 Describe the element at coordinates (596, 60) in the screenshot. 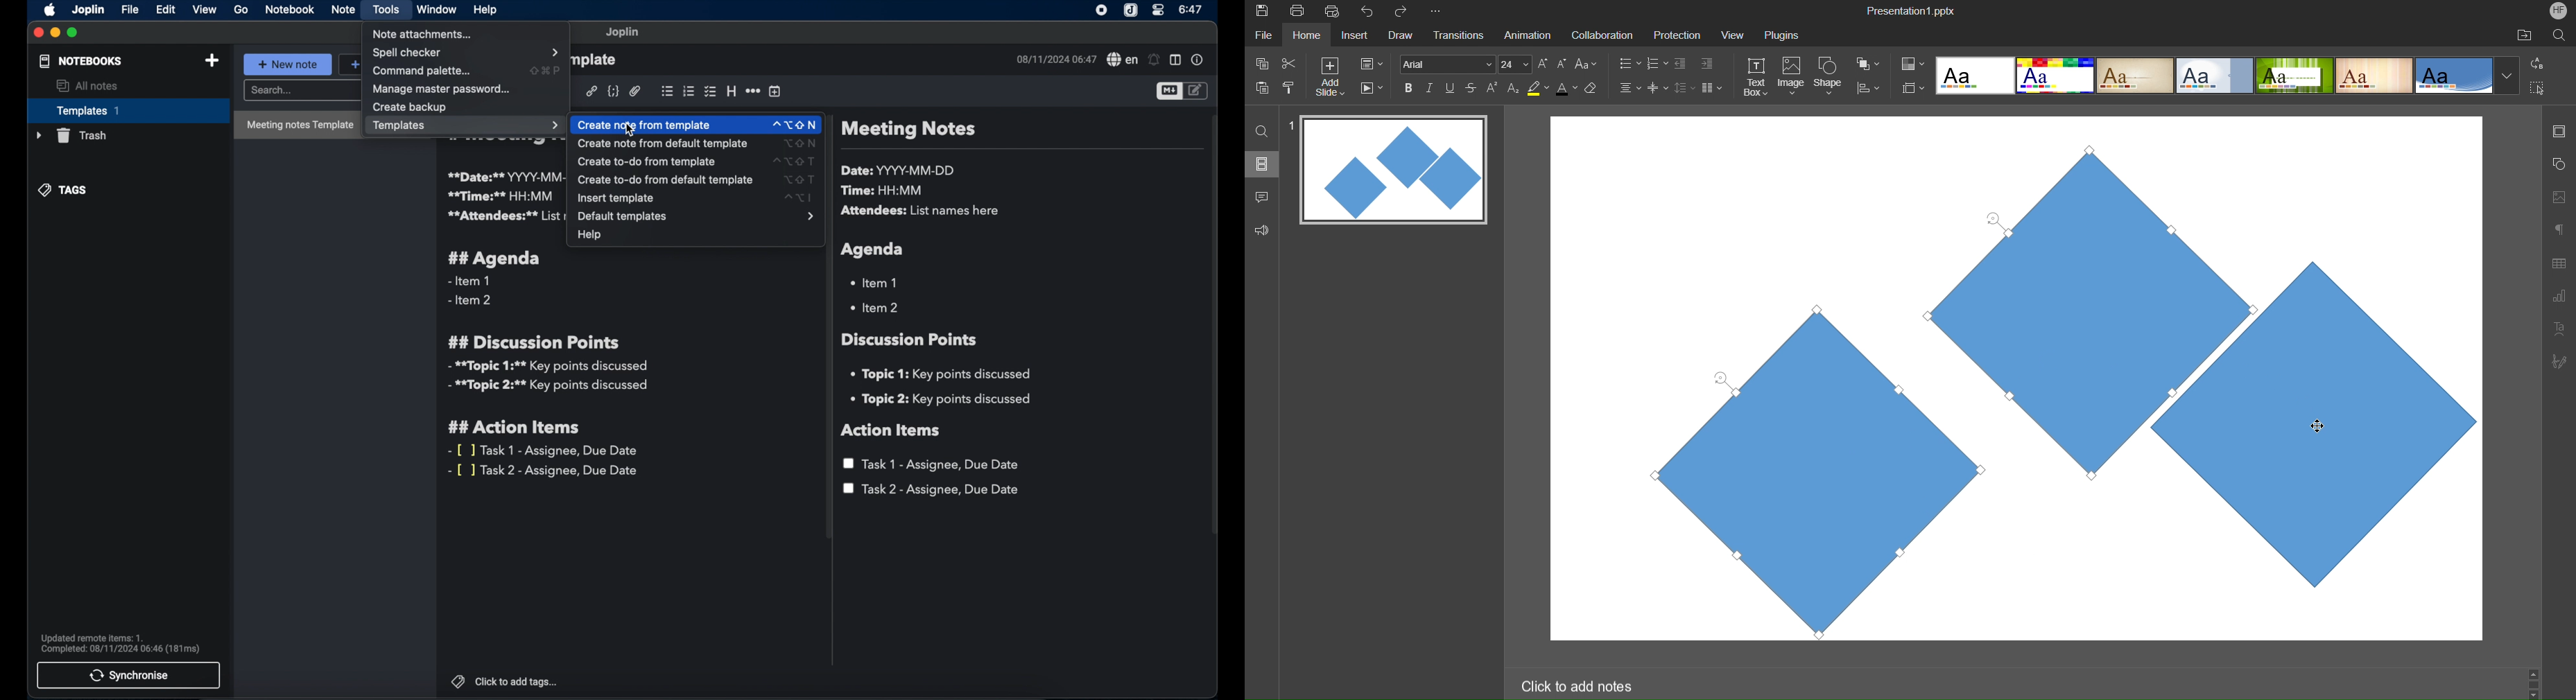

I see `obscure` at that location.